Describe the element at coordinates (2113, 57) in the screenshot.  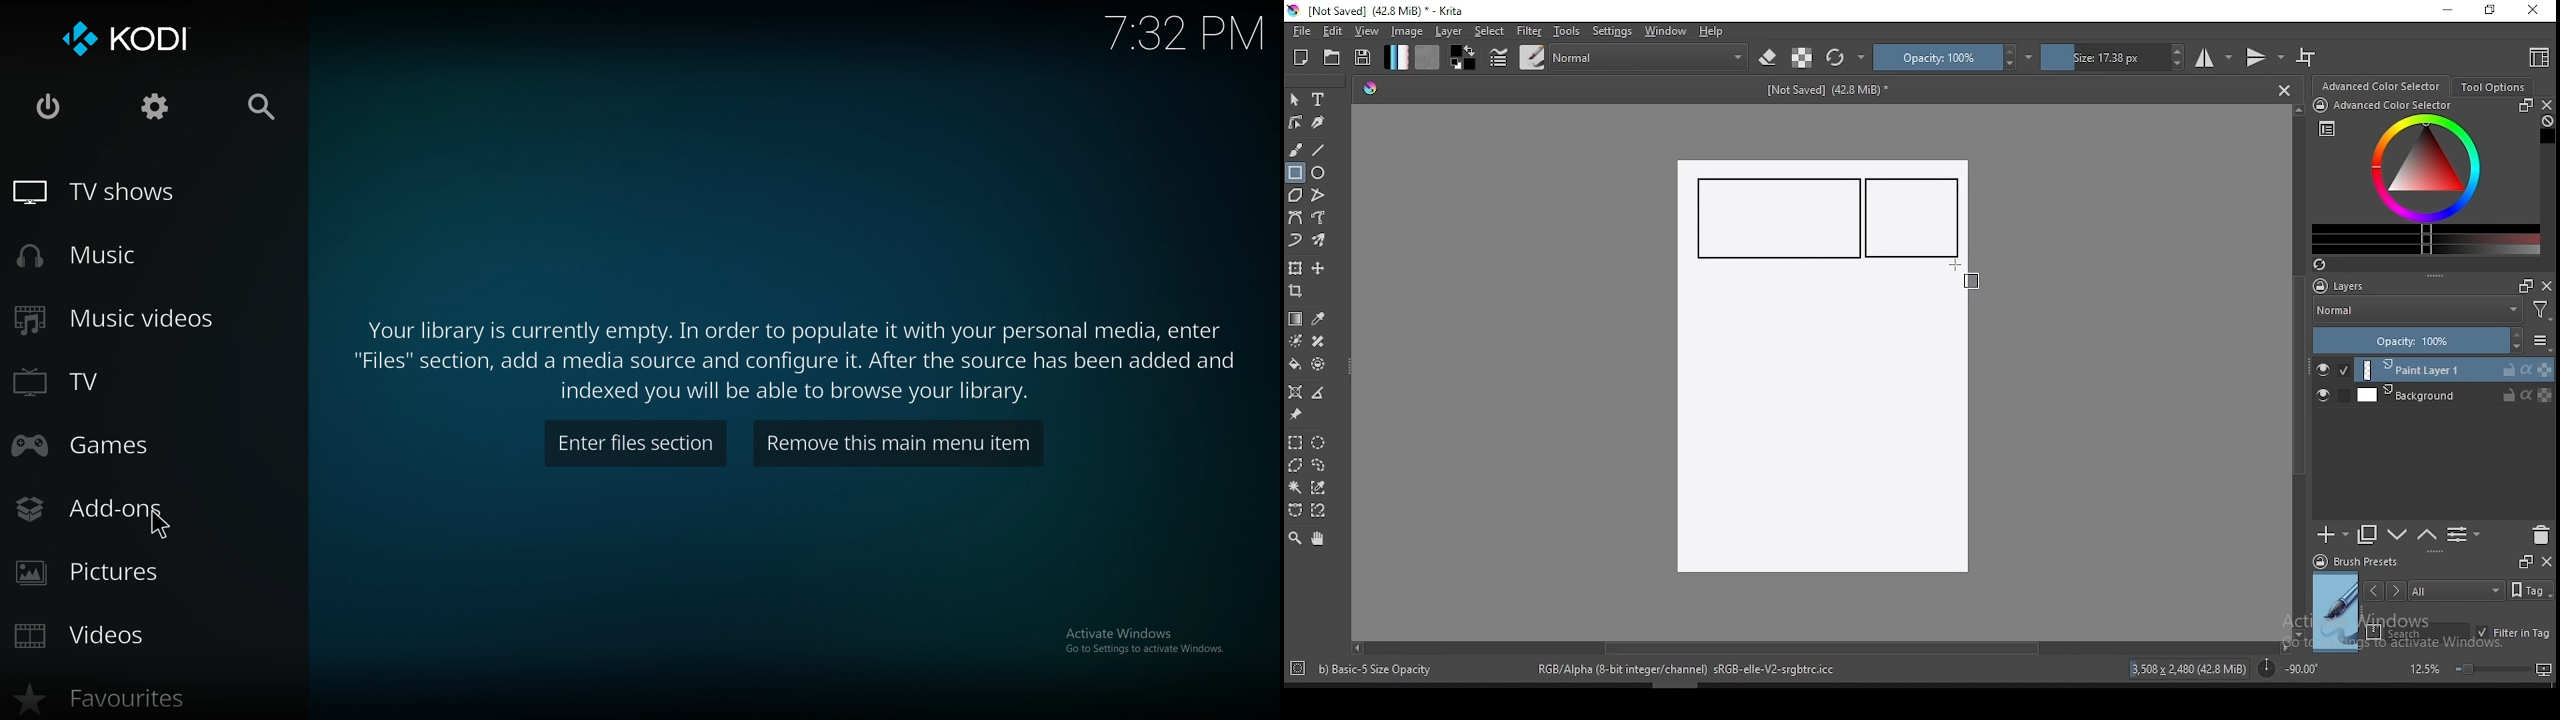
I see `size` at that location.